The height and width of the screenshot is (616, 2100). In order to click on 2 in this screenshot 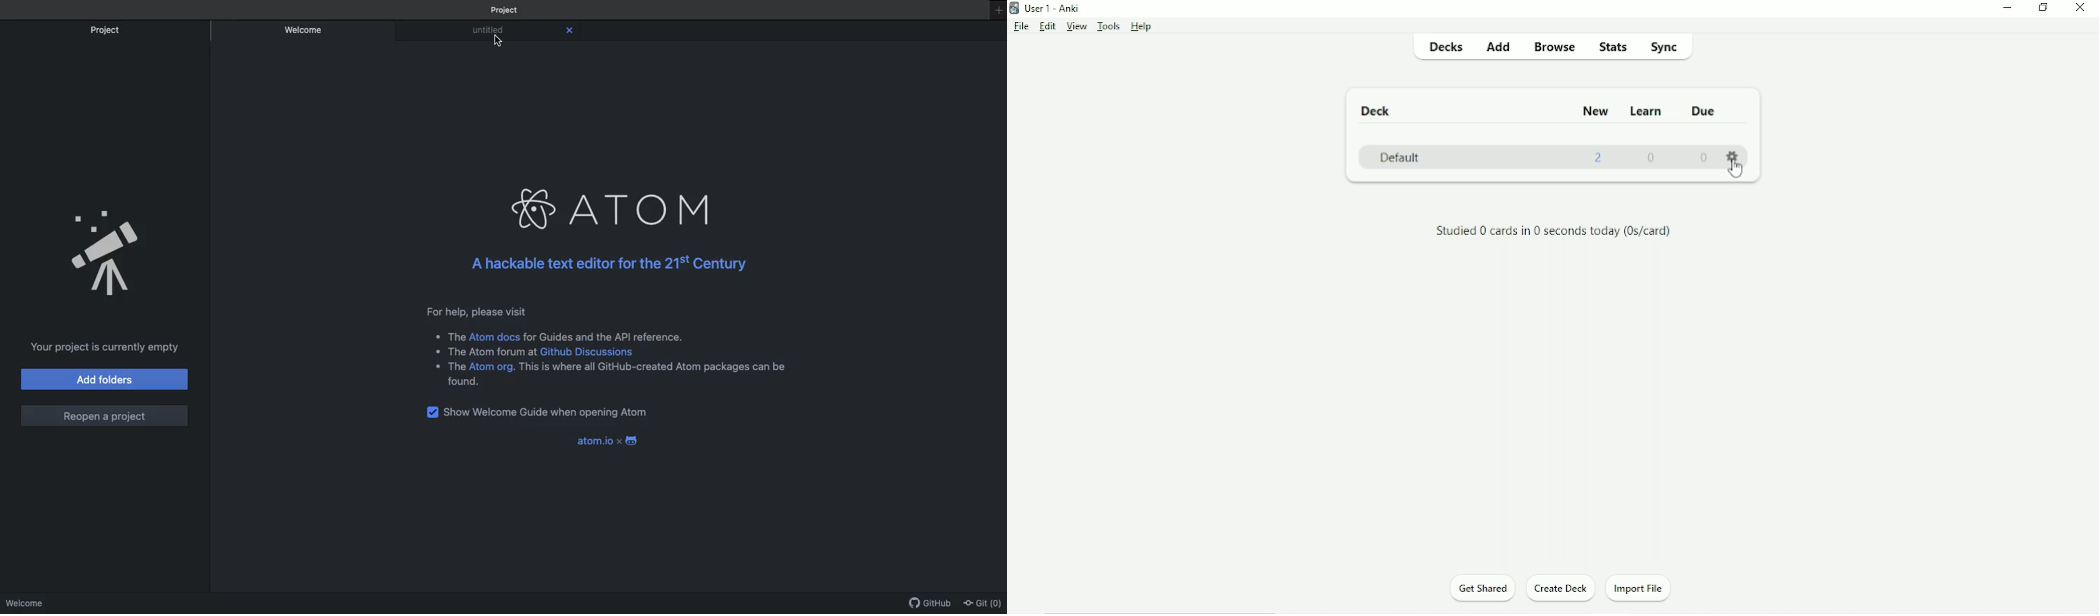, I will do `click(1599, 158)`.